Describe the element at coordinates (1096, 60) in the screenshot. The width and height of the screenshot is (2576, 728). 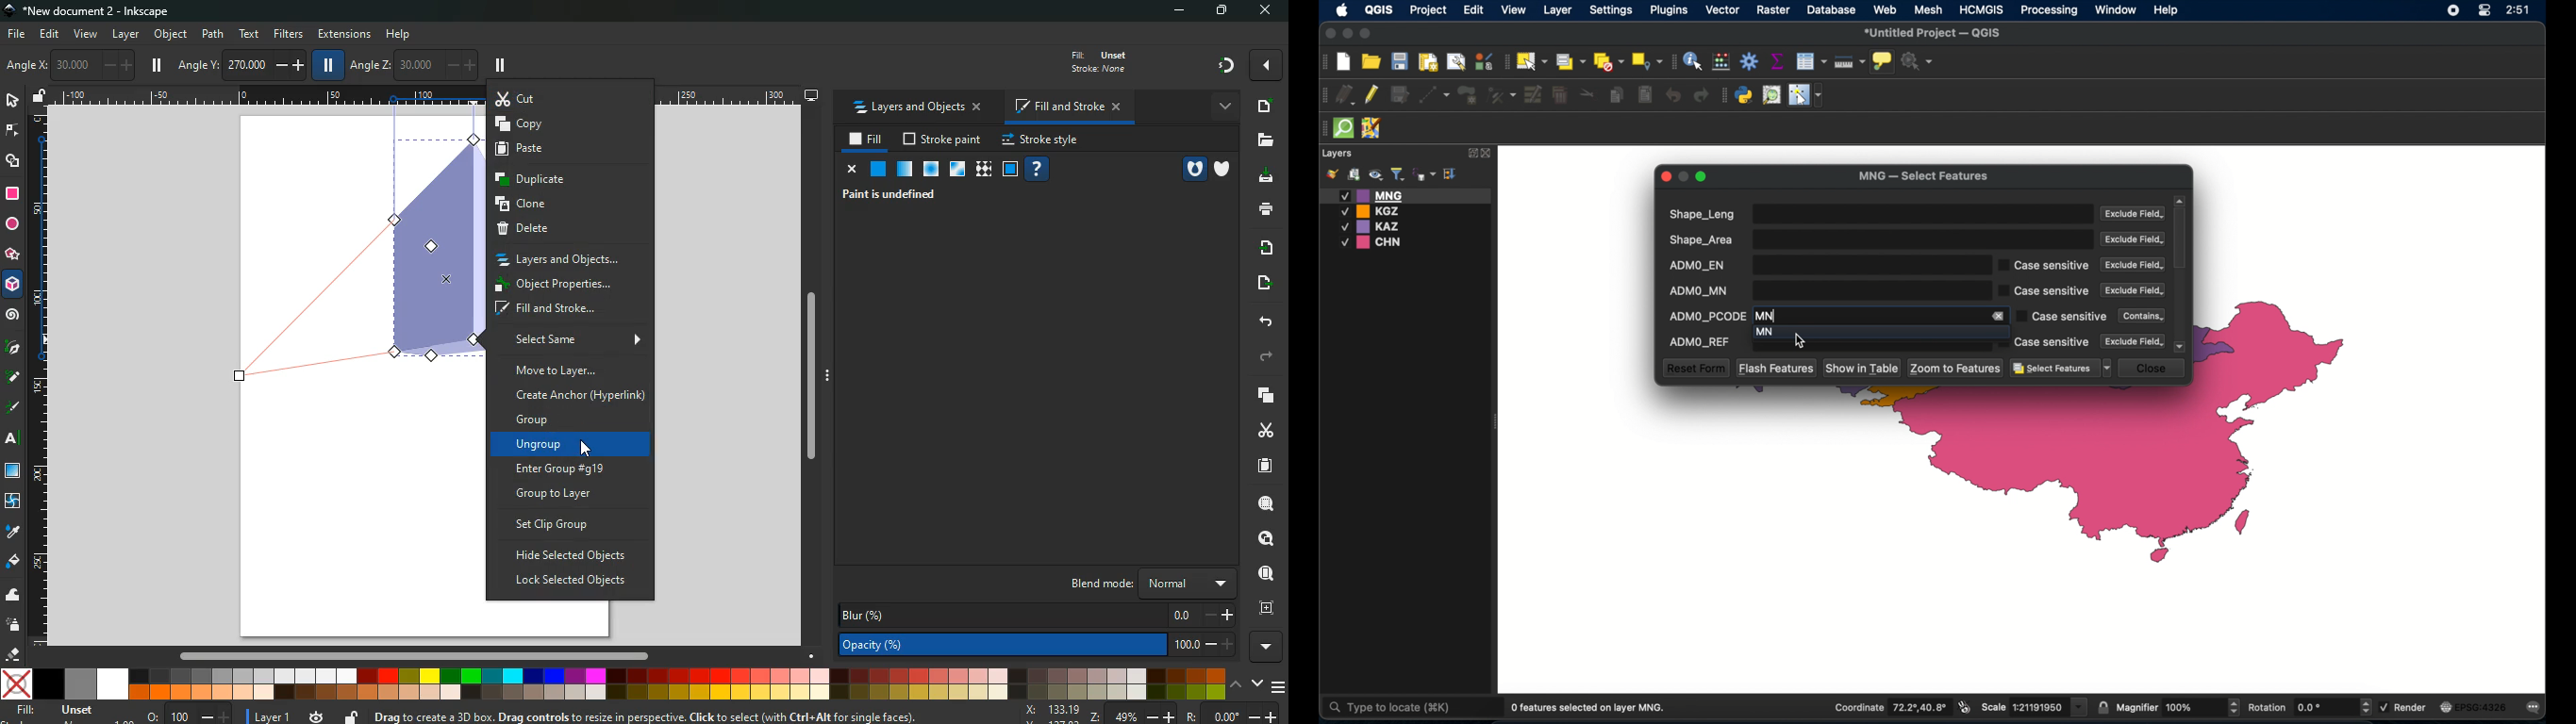
I see `fill` at that location.